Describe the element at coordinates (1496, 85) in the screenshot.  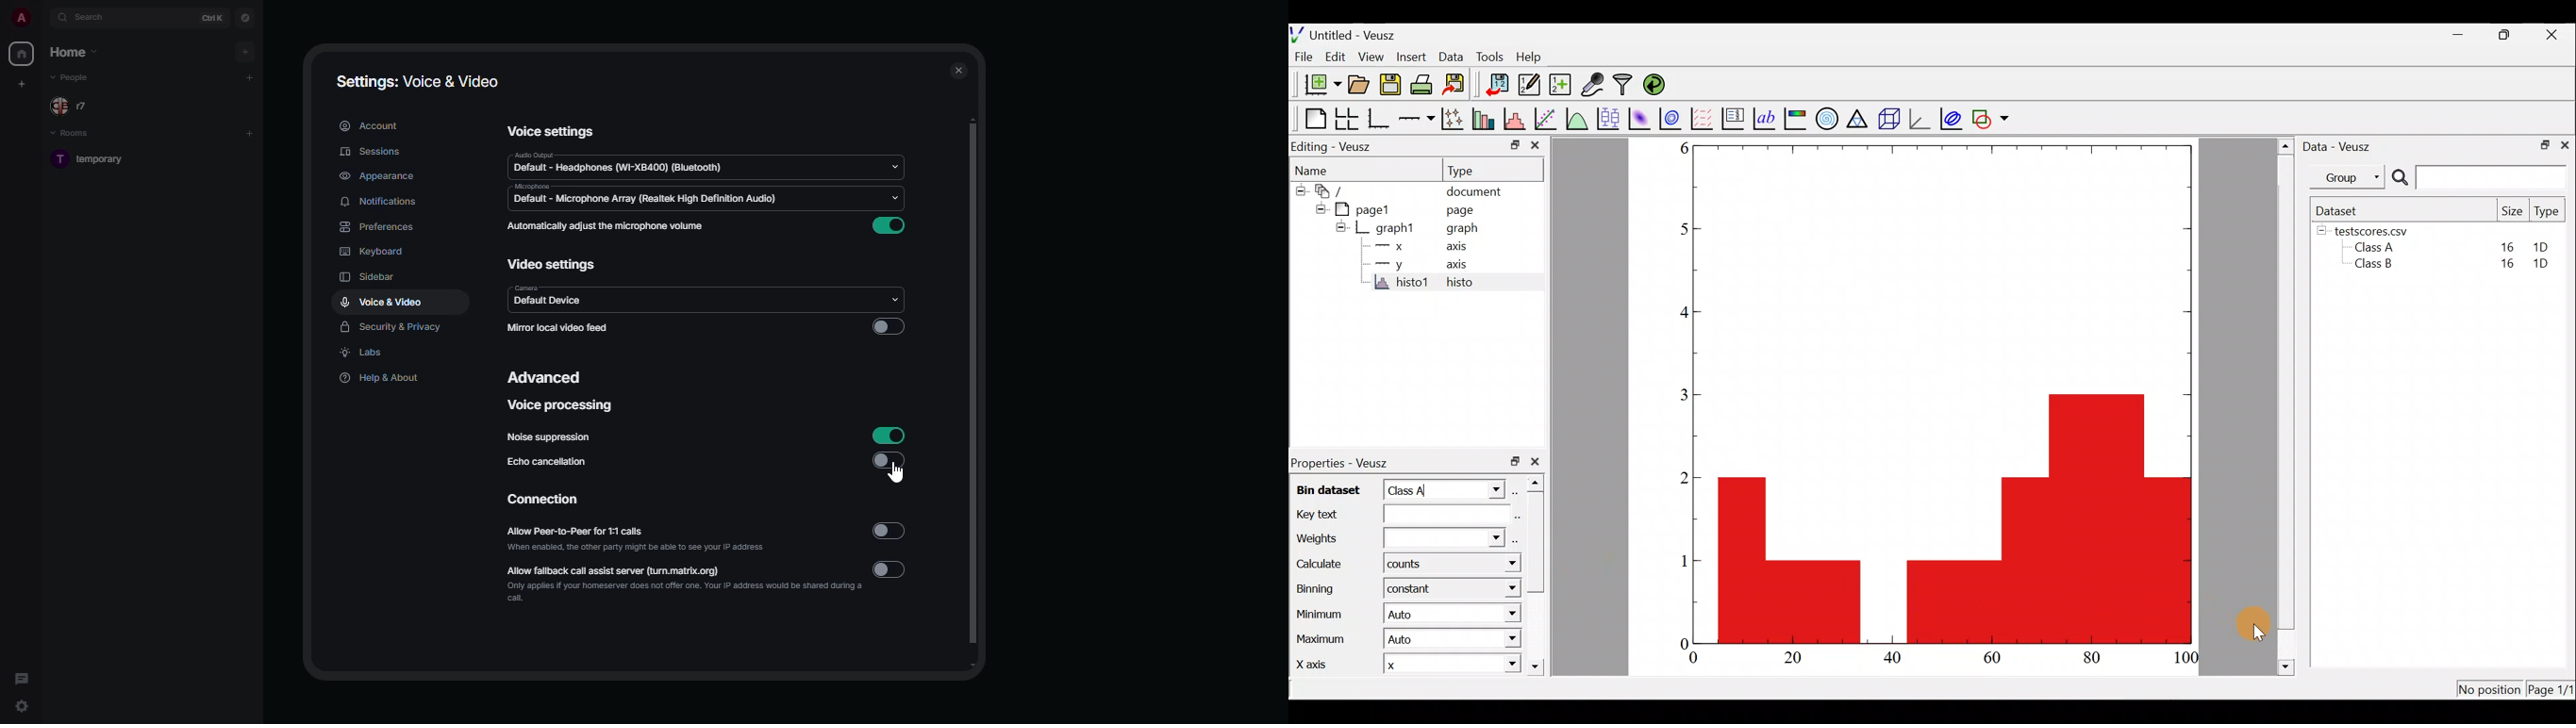
I see `Import data into veusz` at that location.